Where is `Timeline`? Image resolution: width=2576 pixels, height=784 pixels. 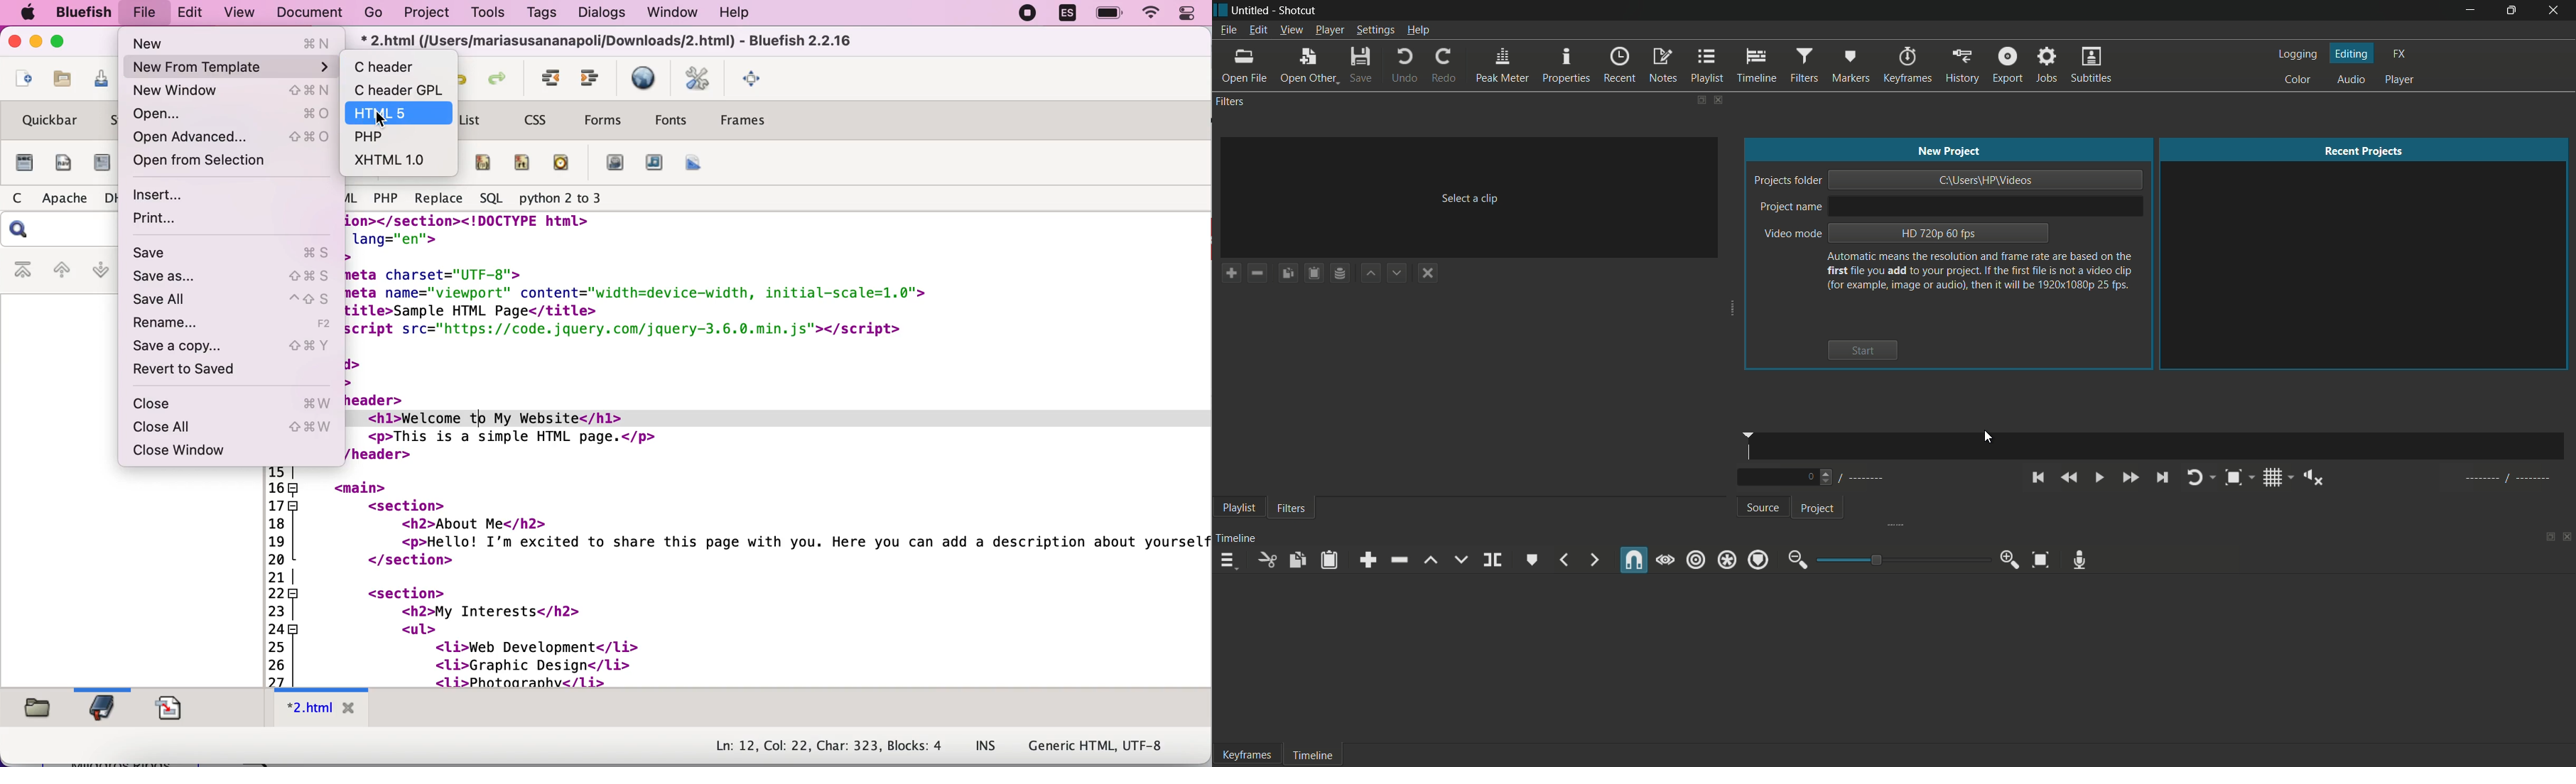
Timeline is located at coordinates (1311, 753).